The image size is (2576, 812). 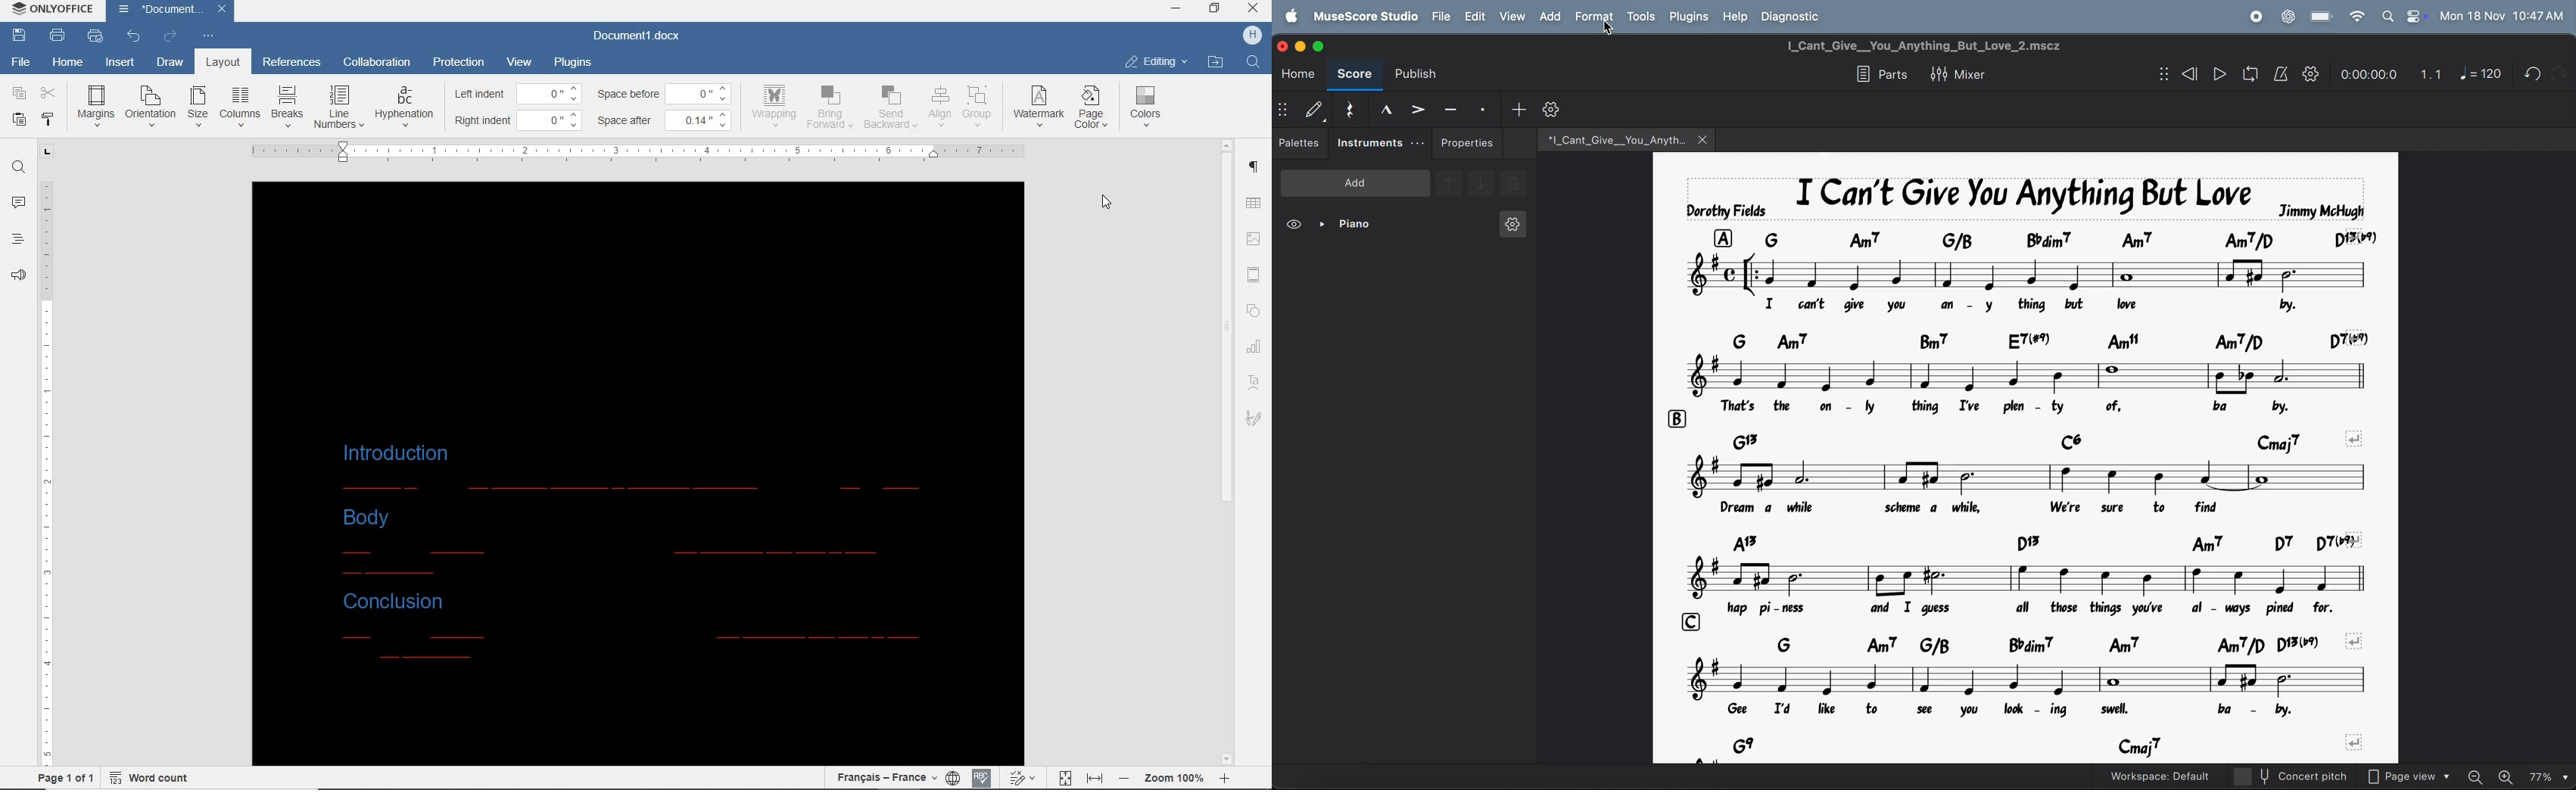 What do you see at coordinates (2356, 17) in the screenshot?
I see `wifi` at bounding box center [2356, 17].